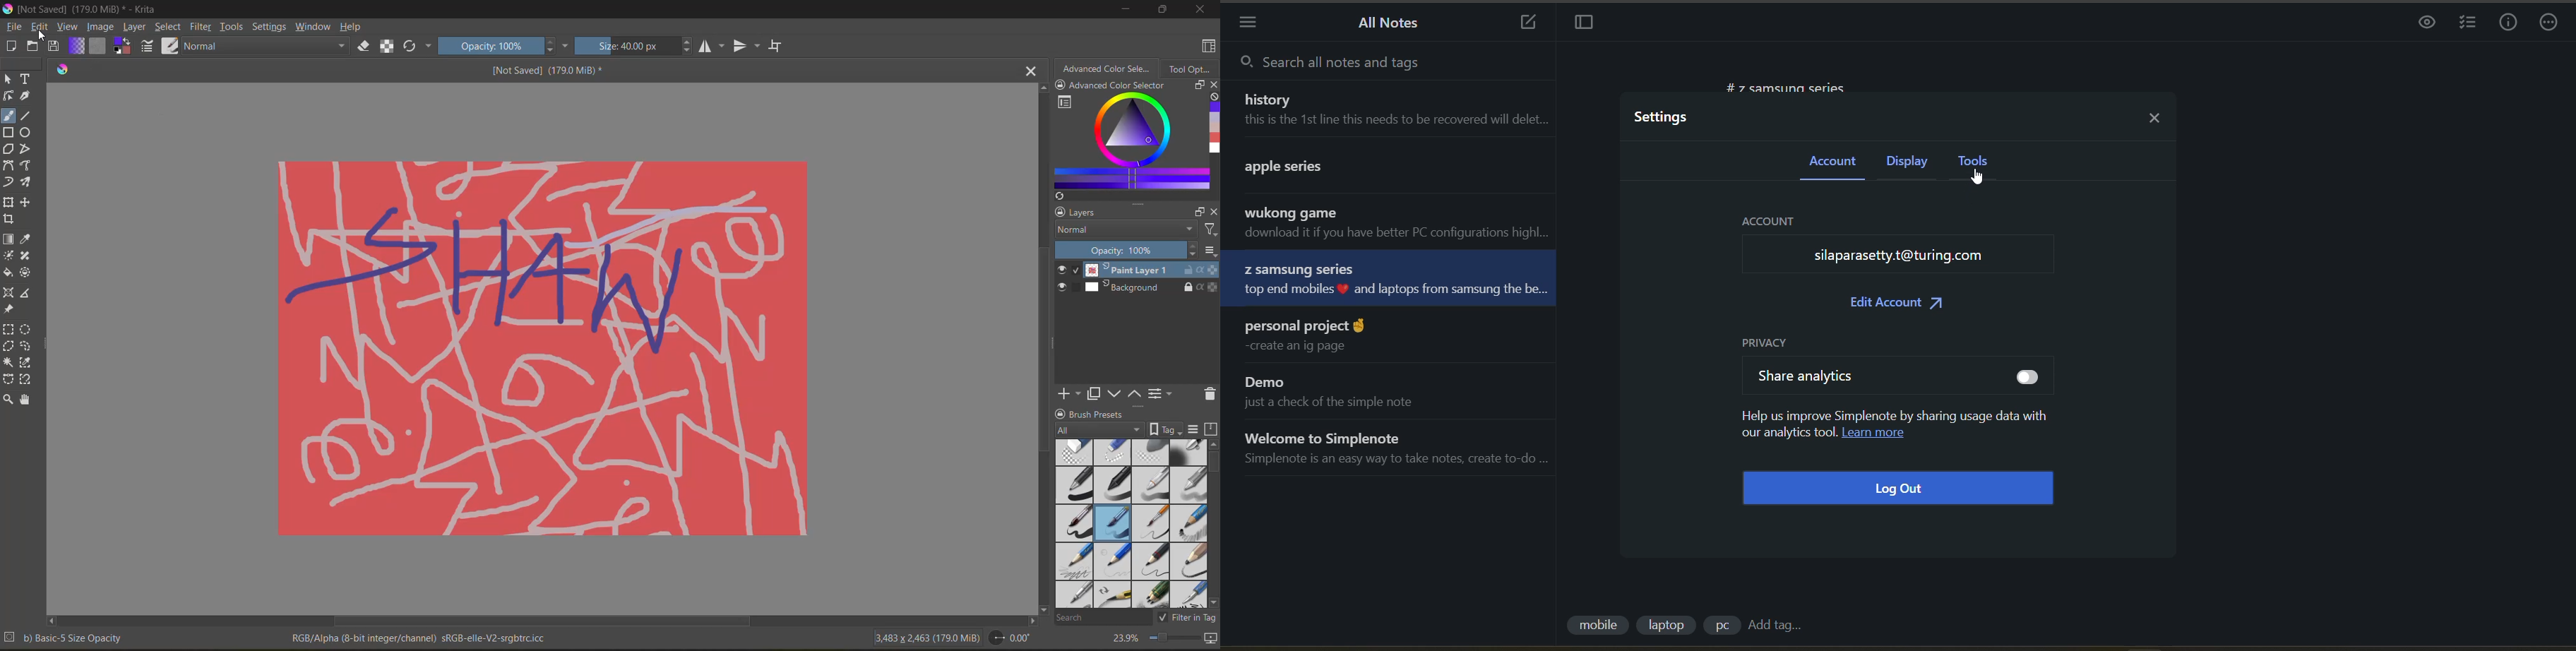 This screenshot has height=672, width=2576. I want to click on tag, so click(1101, 430).